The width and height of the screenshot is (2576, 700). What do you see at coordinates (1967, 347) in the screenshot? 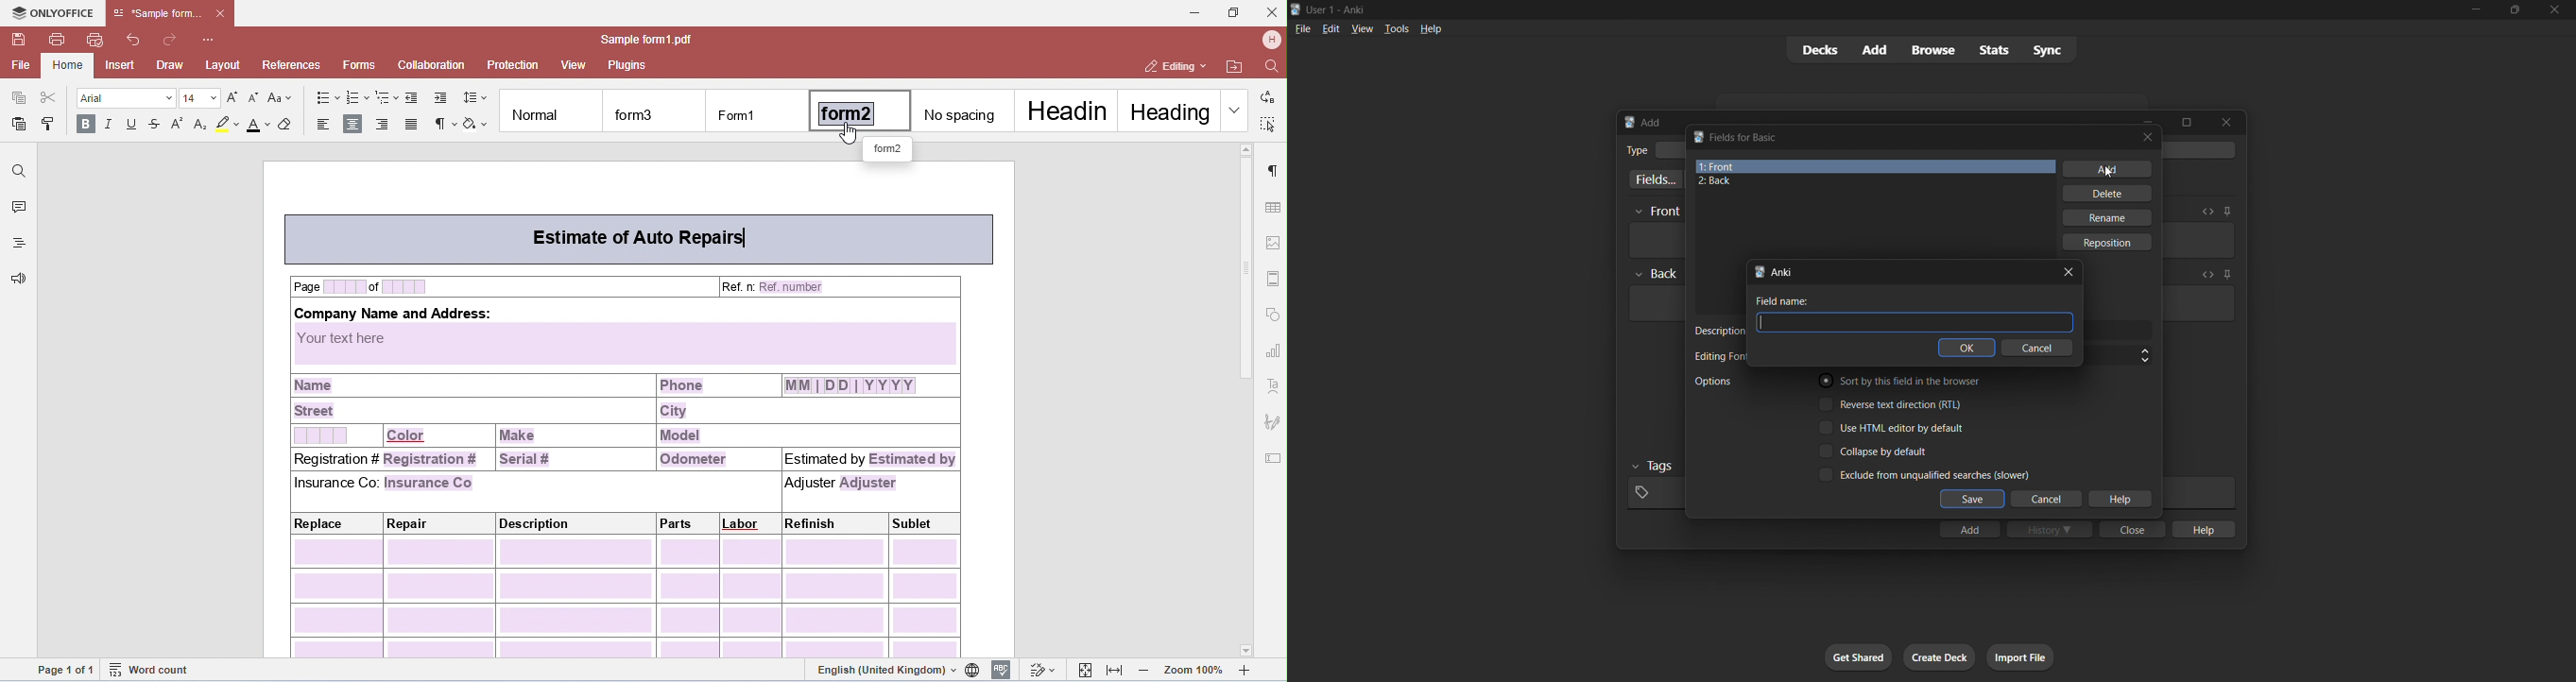
I see `ok` at bounding box center [1967, 347].